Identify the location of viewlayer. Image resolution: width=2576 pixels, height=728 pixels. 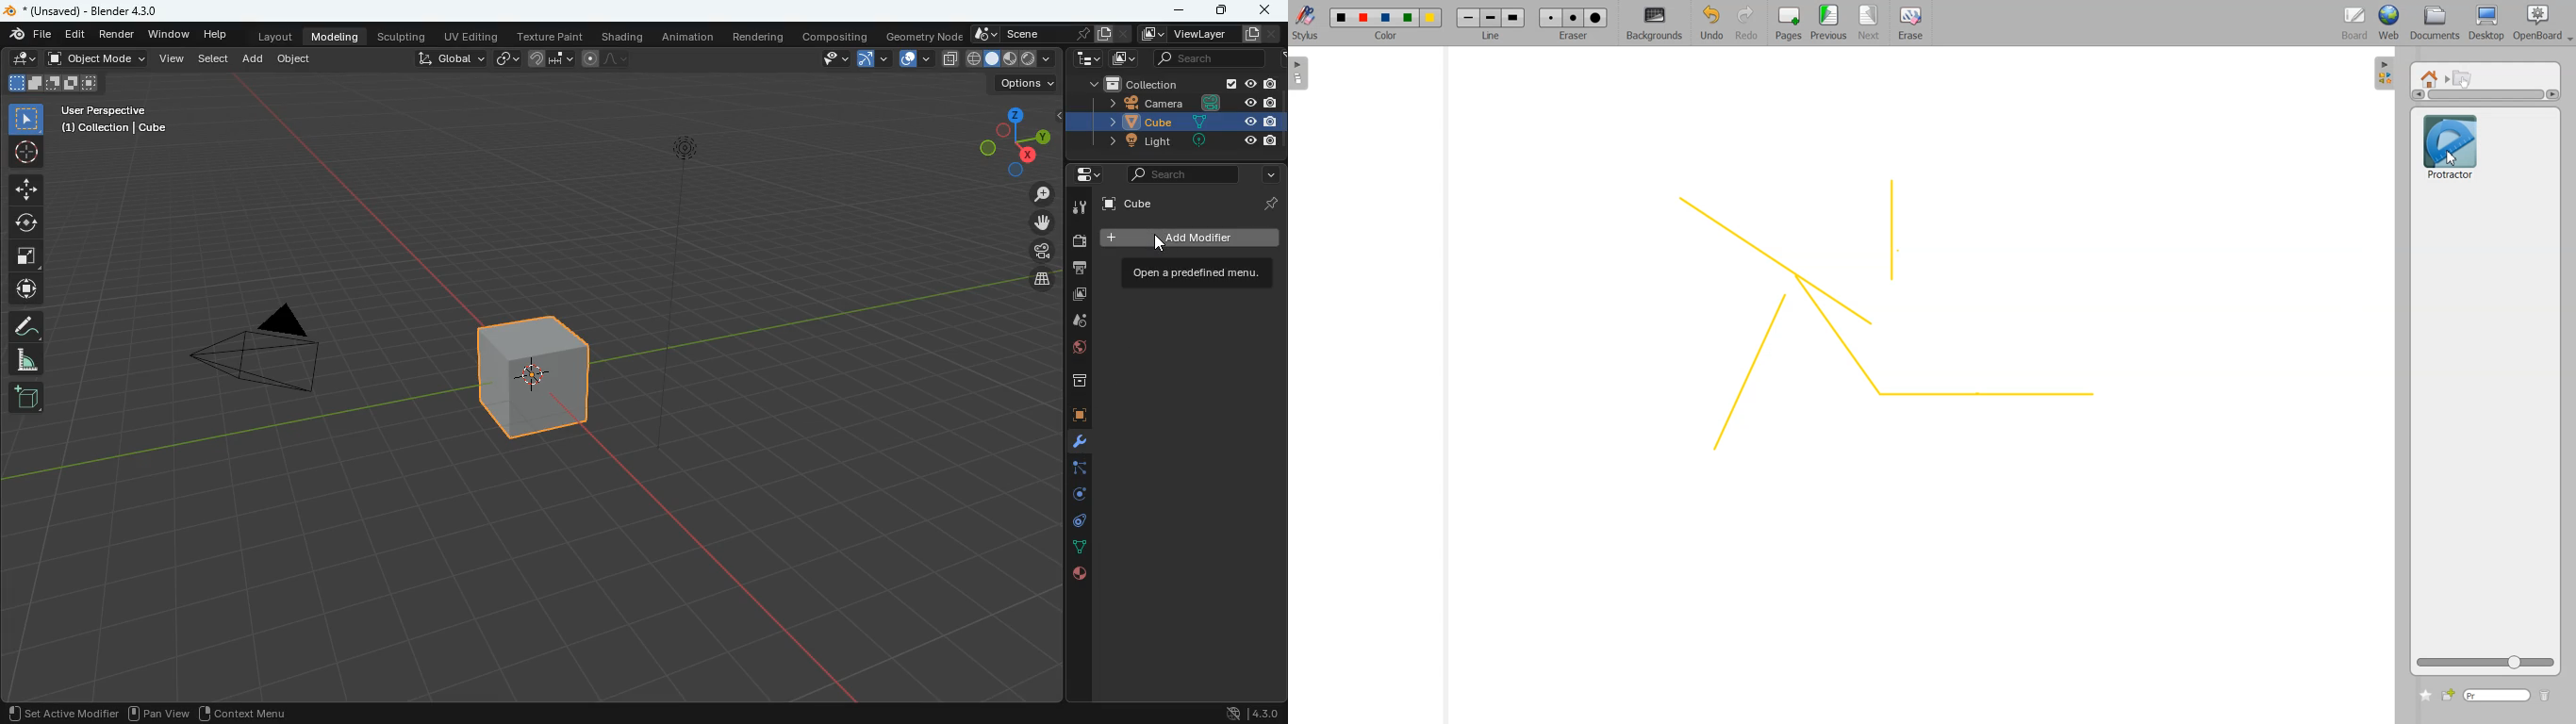
(1183, 36).